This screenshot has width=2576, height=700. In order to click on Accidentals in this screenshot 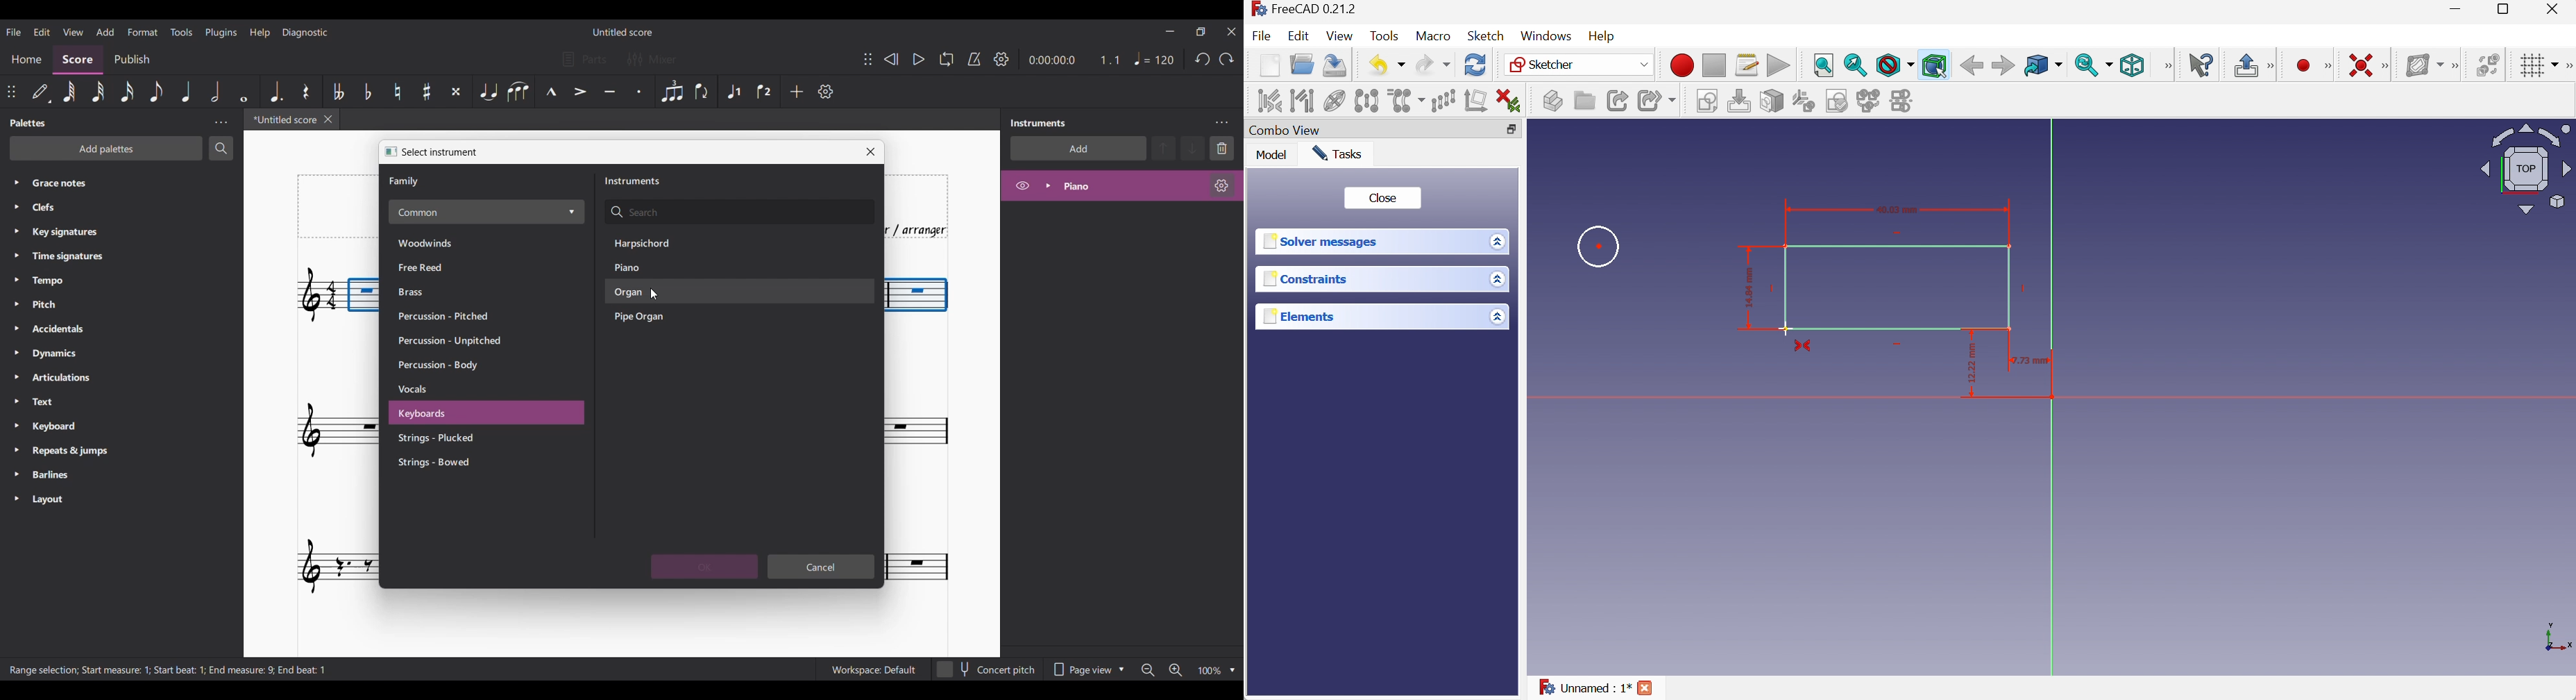, I will do `click(77, 330)`.